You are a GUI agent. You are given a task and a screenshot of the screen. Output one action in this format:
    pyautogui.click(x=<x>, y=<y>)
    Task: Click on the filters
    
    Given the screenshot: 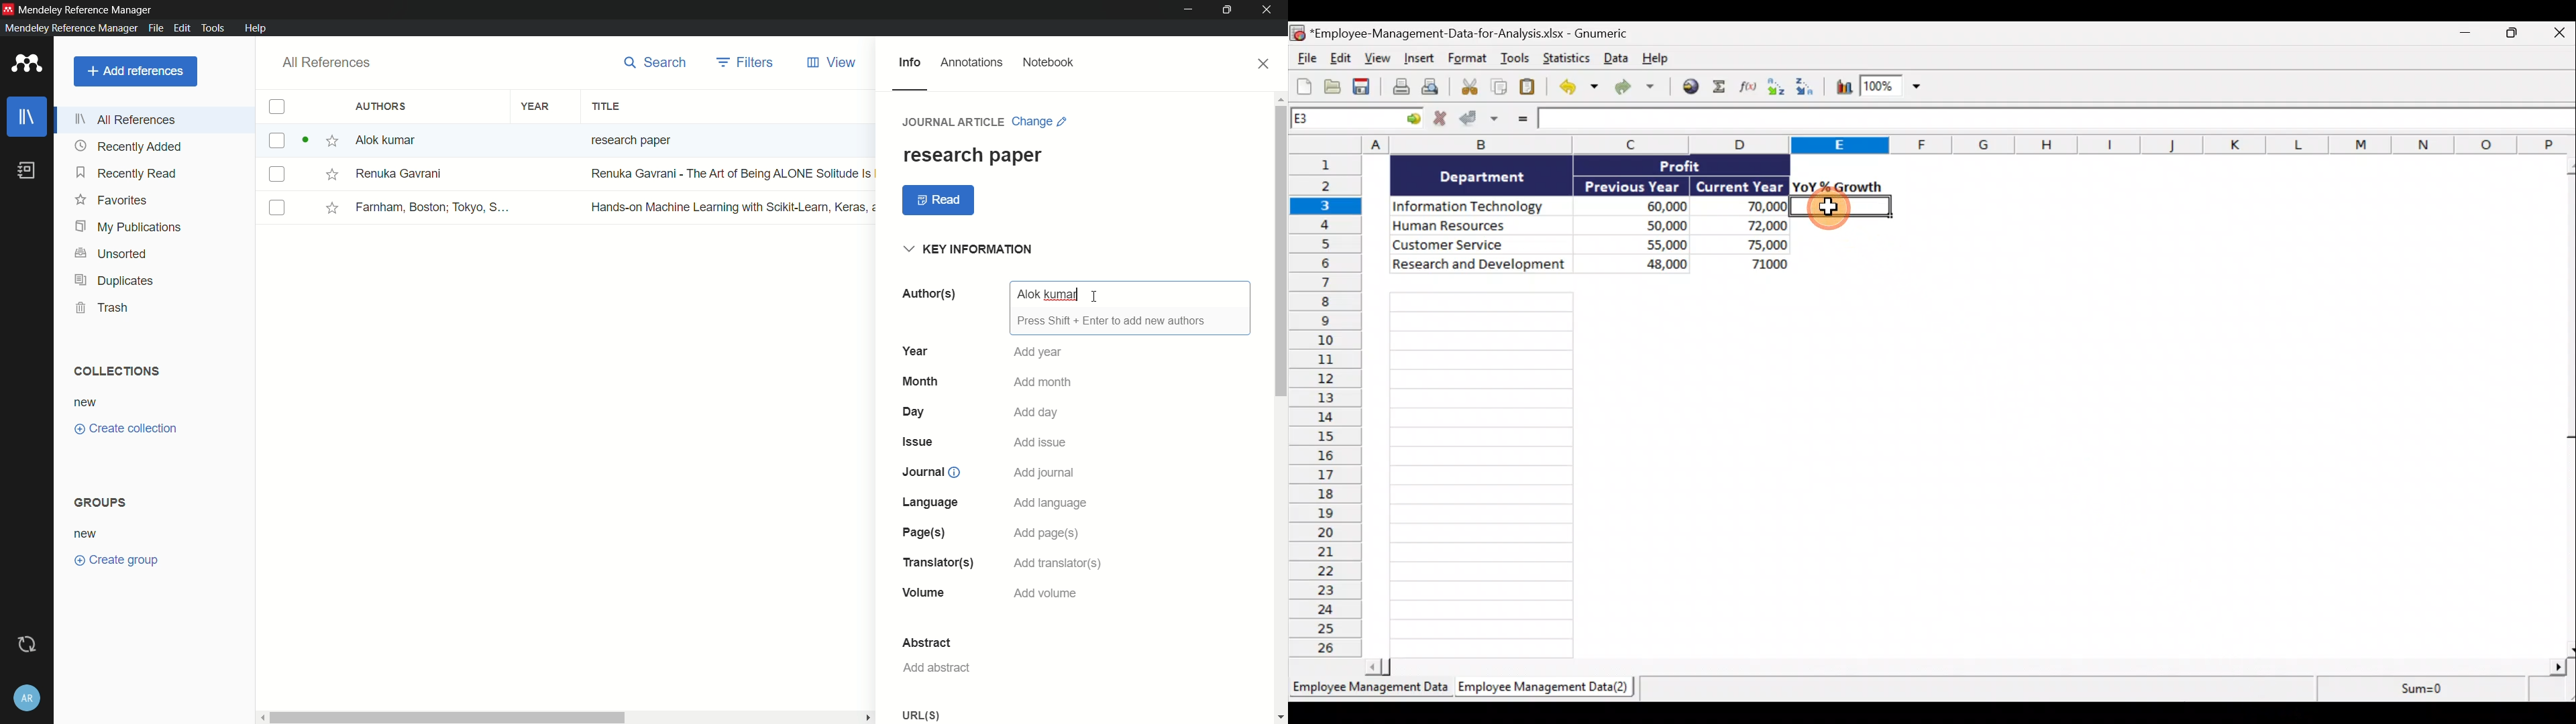 What is the action you would take?
    pyautogui.click(x=747, y=62)
    